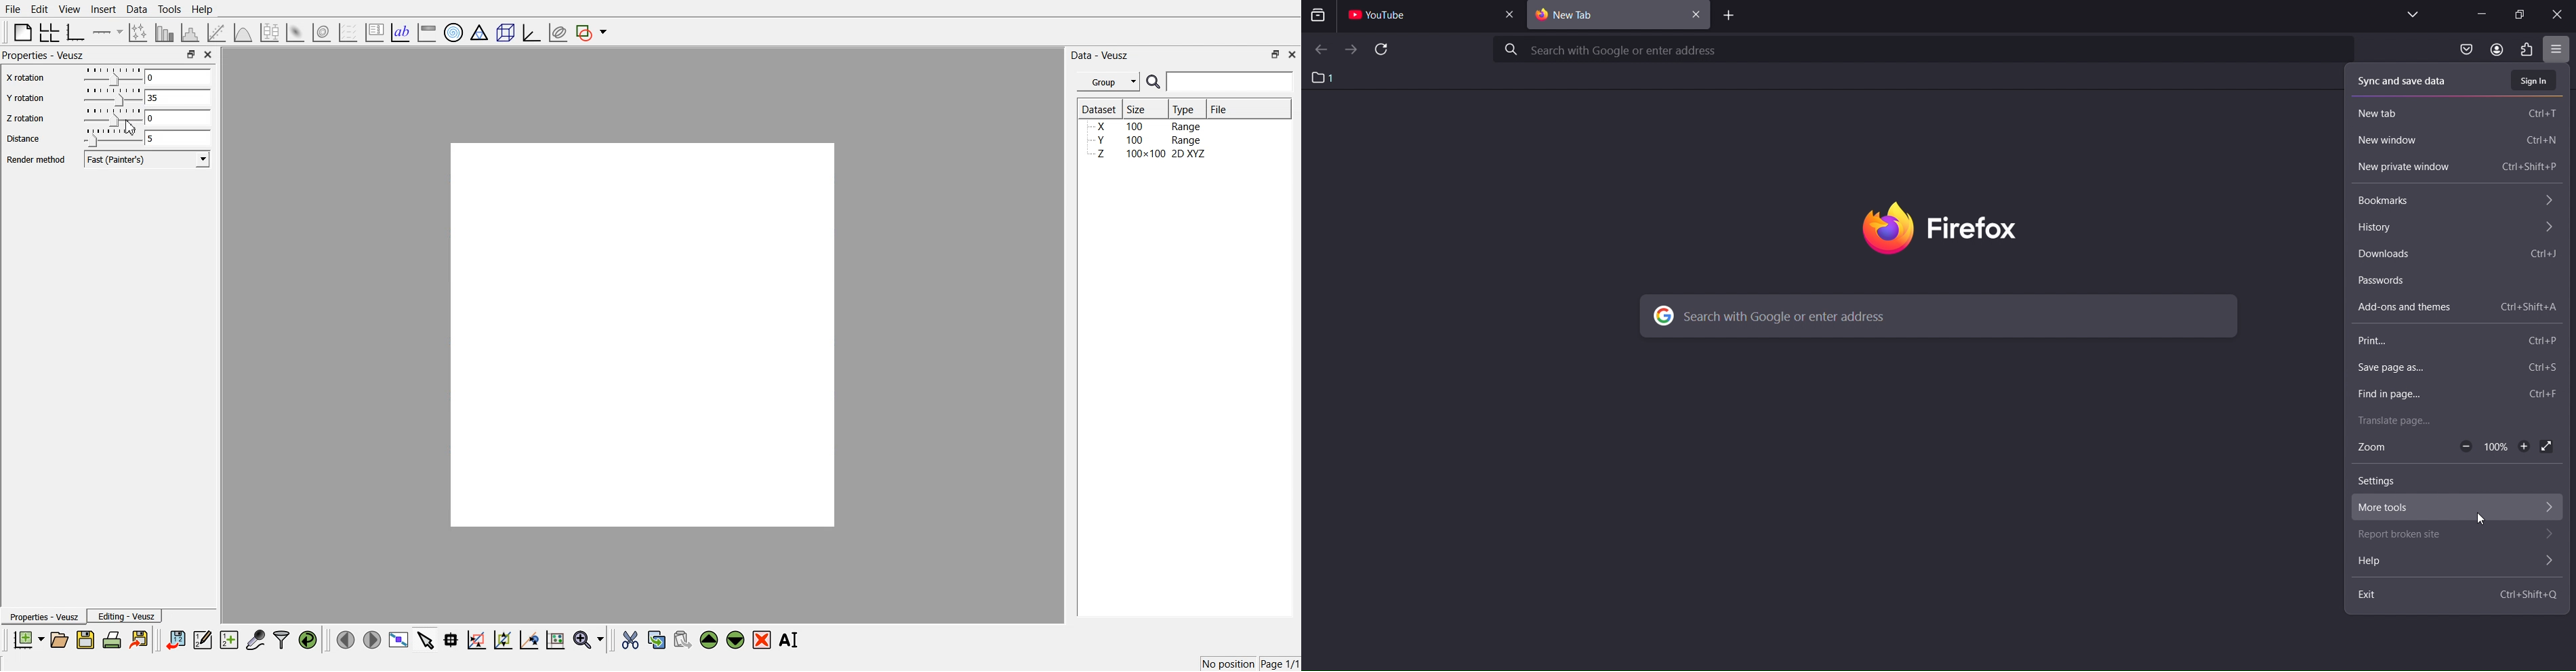  I want to click on new tab, so click(2391, 112).